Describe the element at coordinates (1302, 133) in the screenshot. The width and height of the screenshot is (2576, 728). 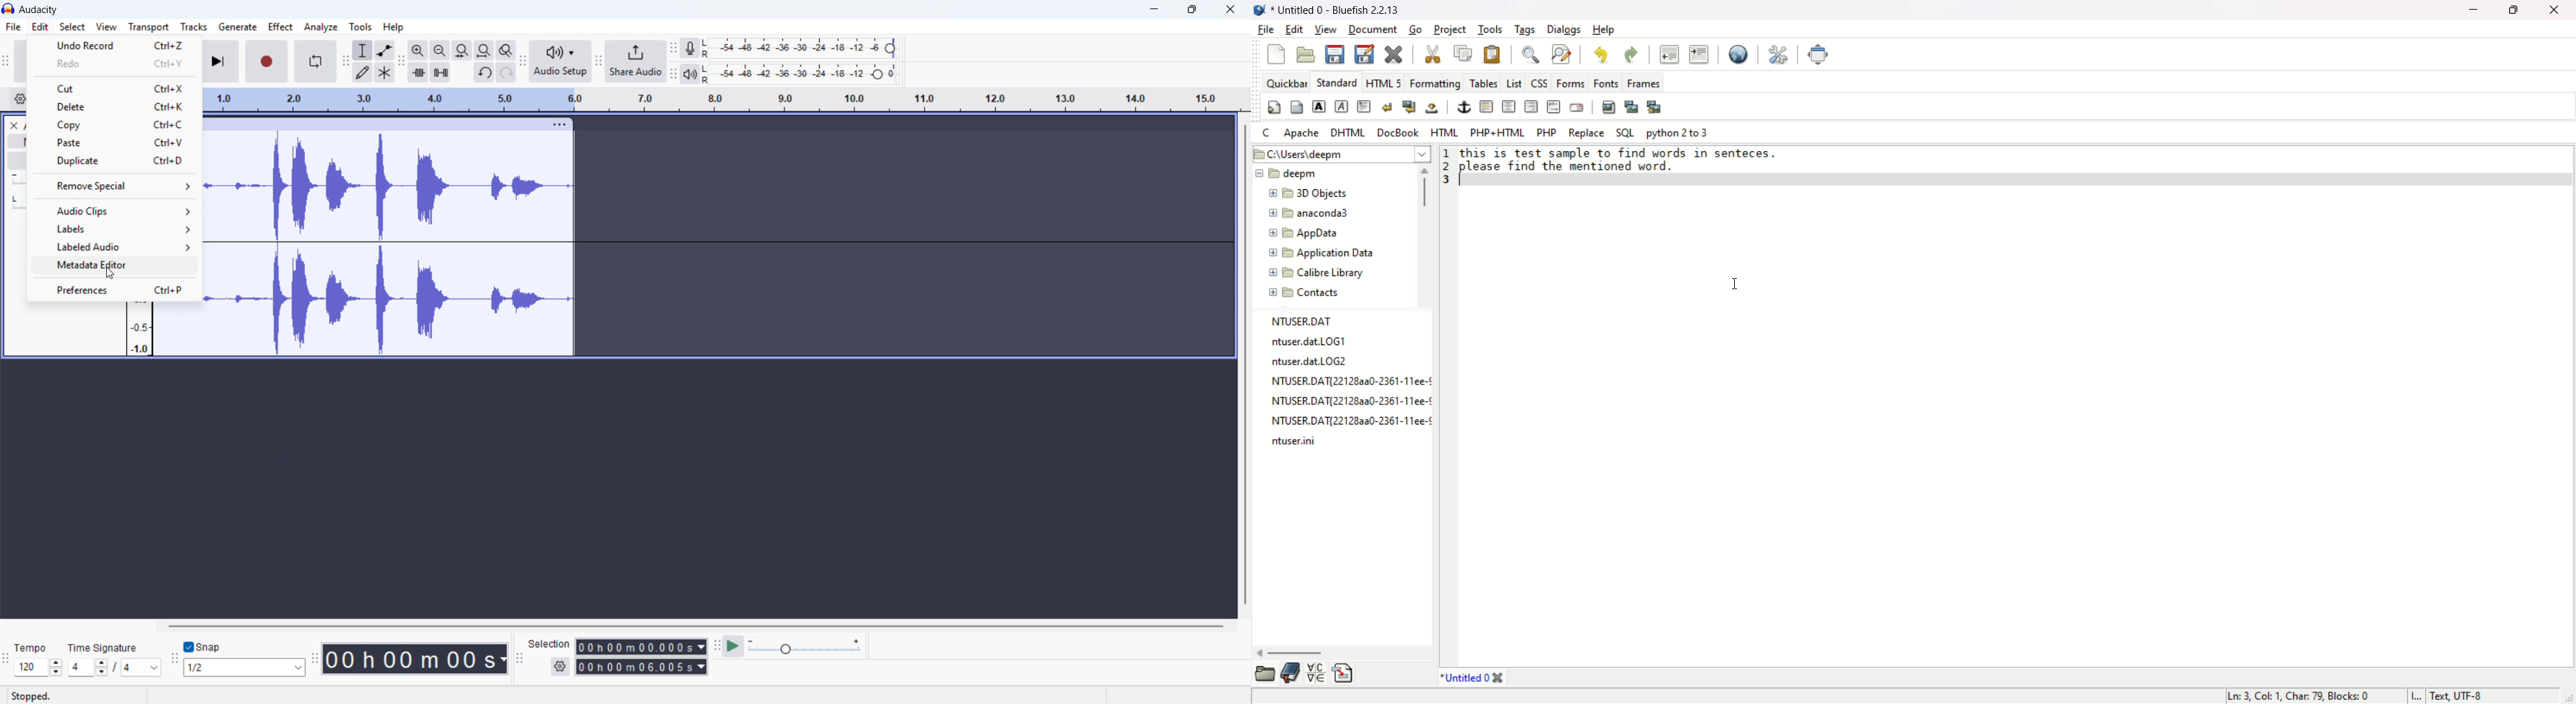
I see `apache` at that location.